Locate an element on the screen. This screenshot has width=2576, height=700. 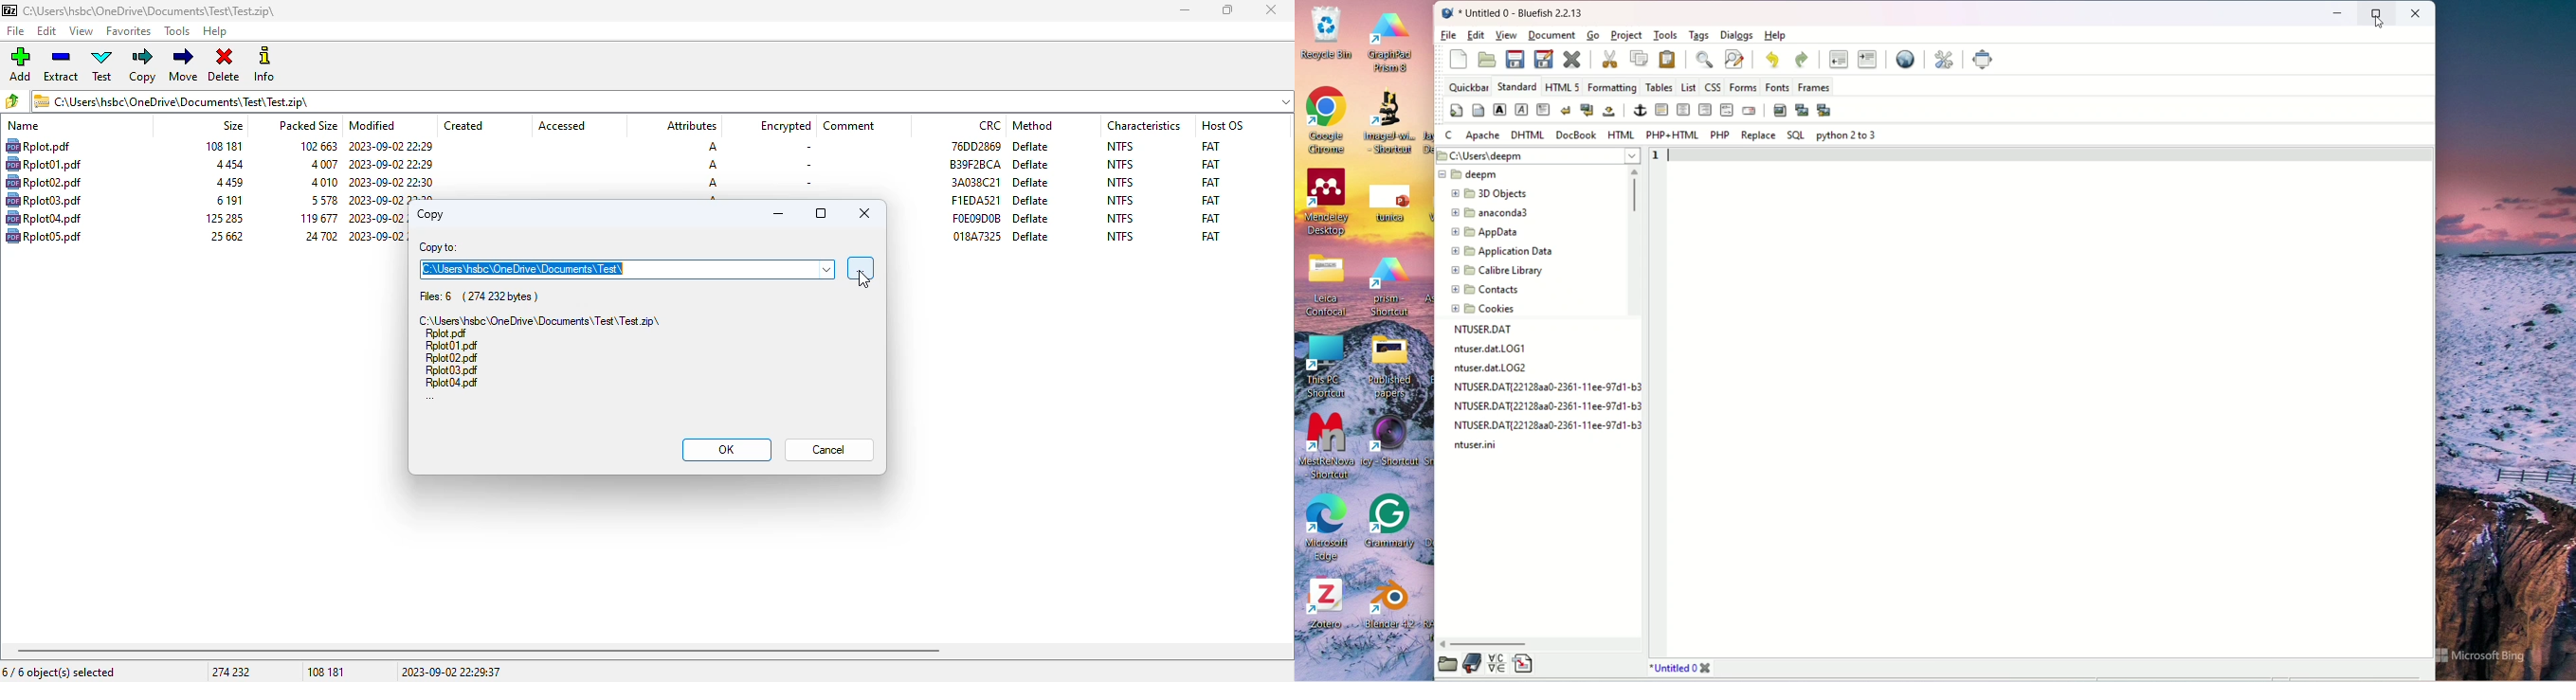
calibre is located at coordinates (1498, 271).